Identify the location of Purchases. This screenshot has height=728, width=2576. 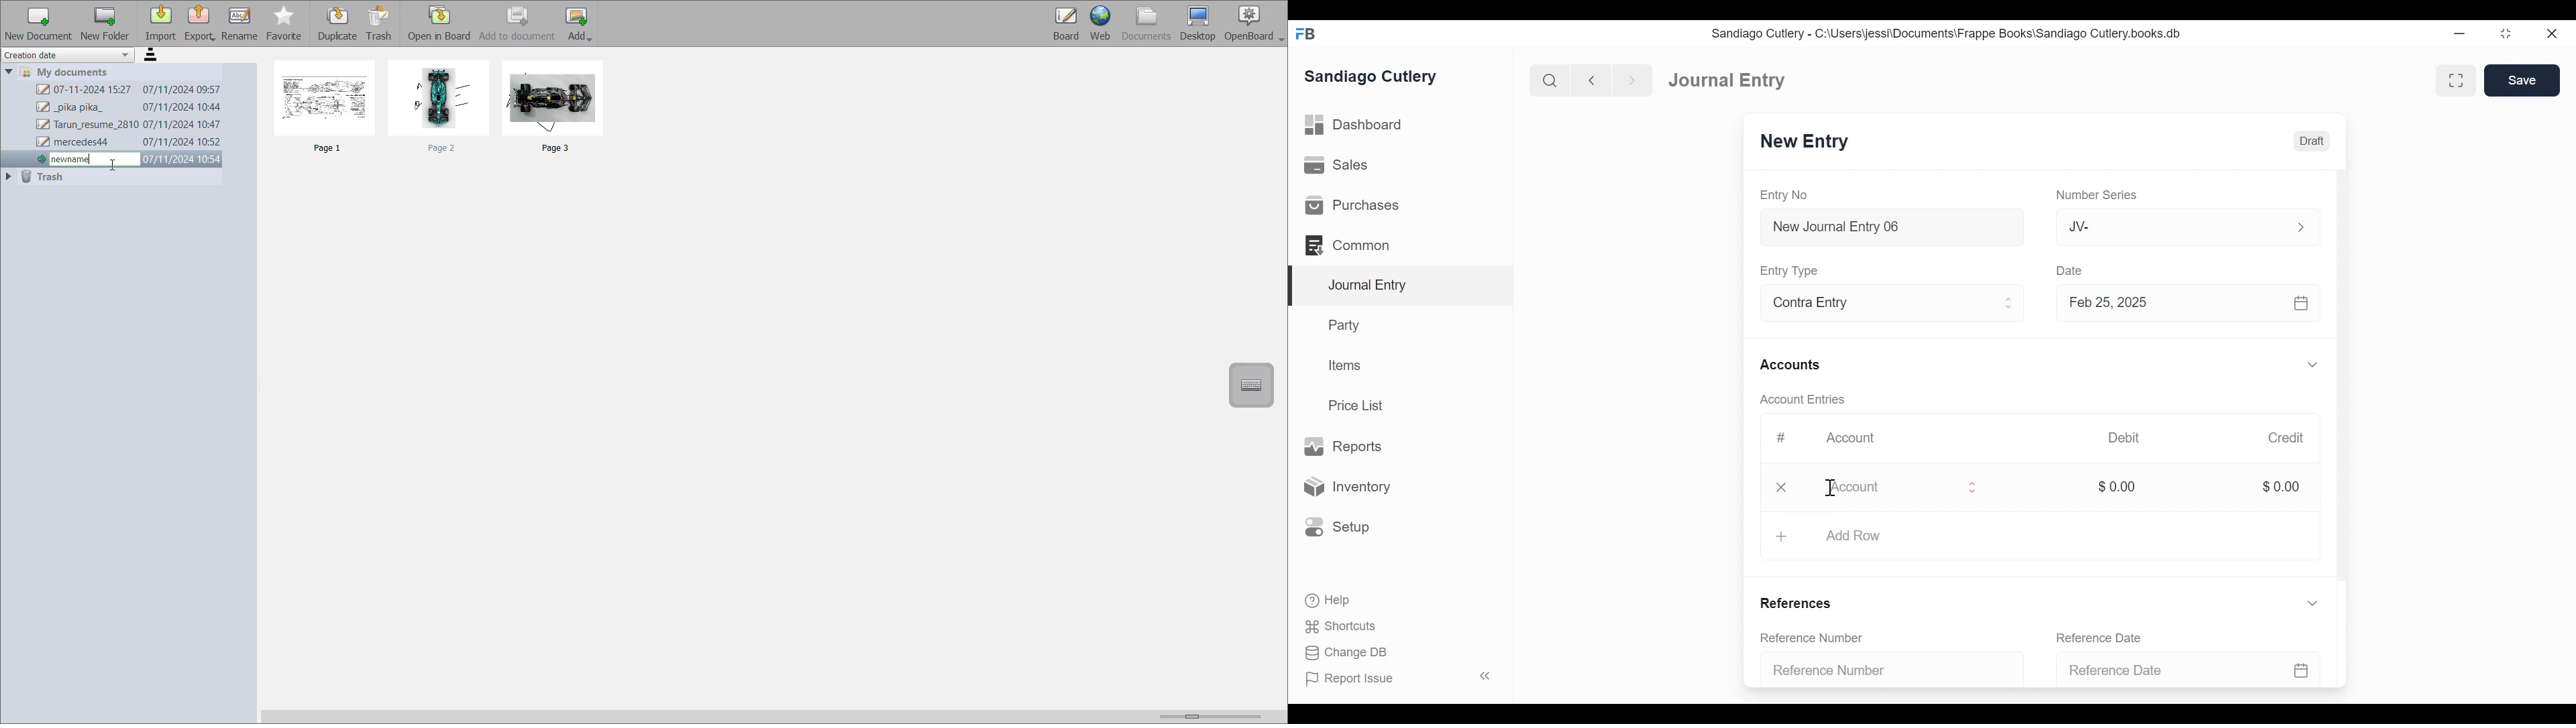
(1351, 205).